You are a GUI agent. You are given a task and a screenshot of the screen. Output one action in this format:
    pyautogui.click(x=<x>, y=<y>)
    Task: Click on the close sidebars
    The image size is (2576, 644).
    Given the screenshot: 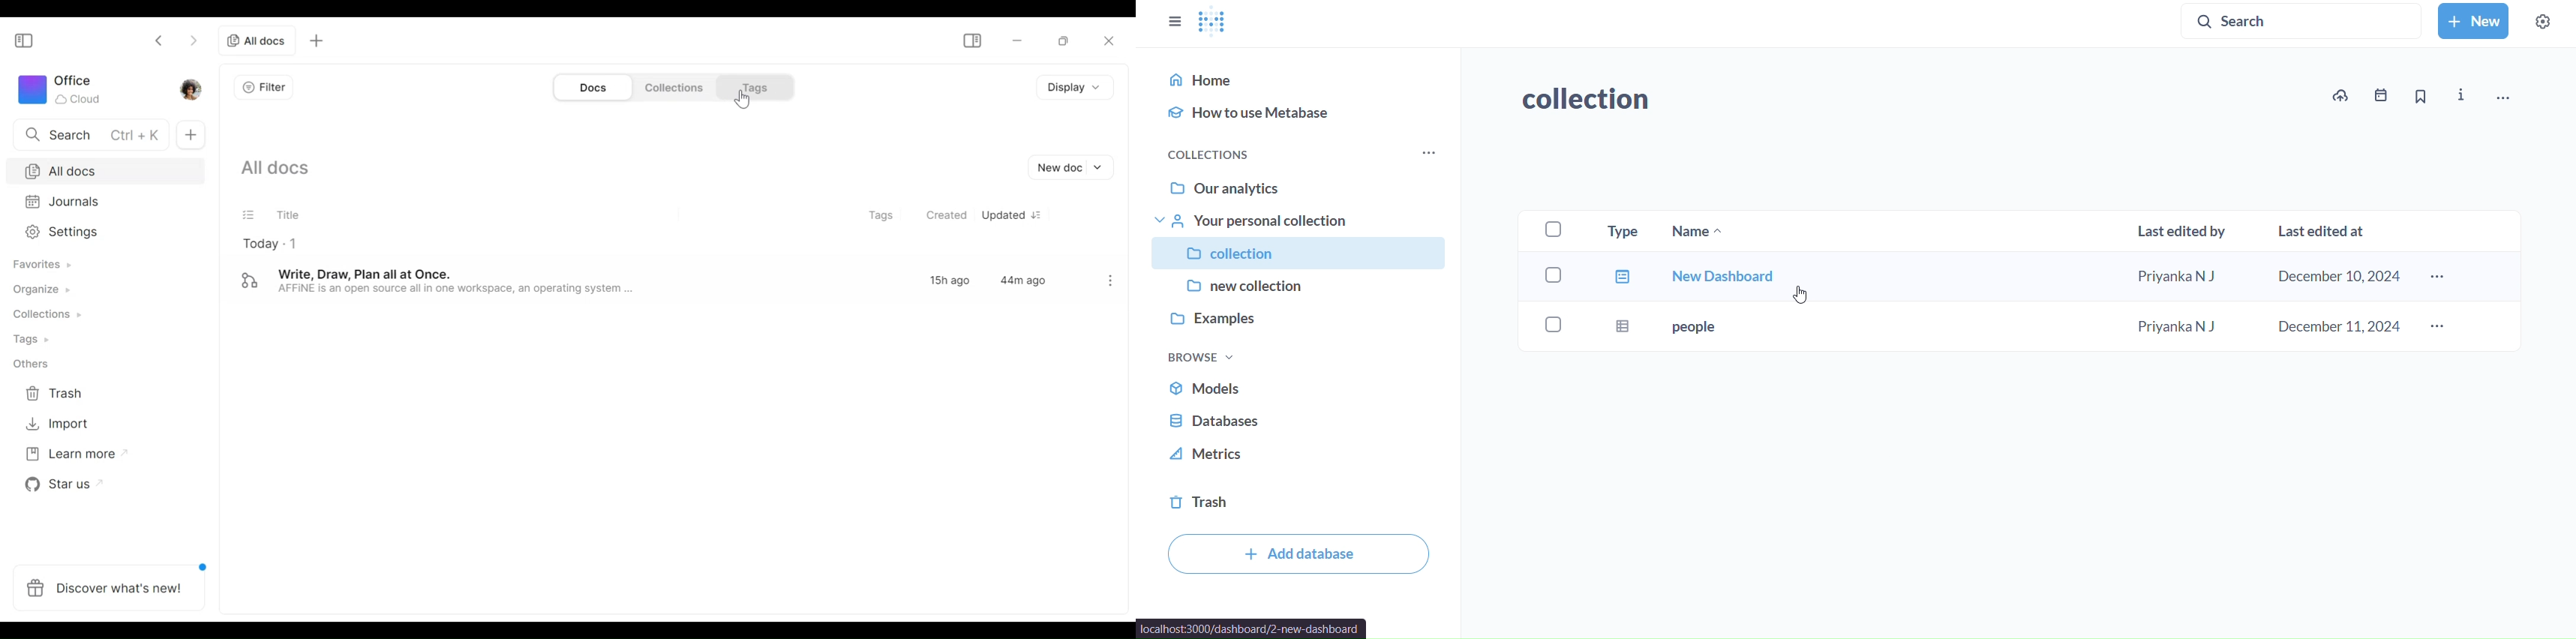 What is the action you would take?
    pyautogui.click(x=1173, y=23)
    